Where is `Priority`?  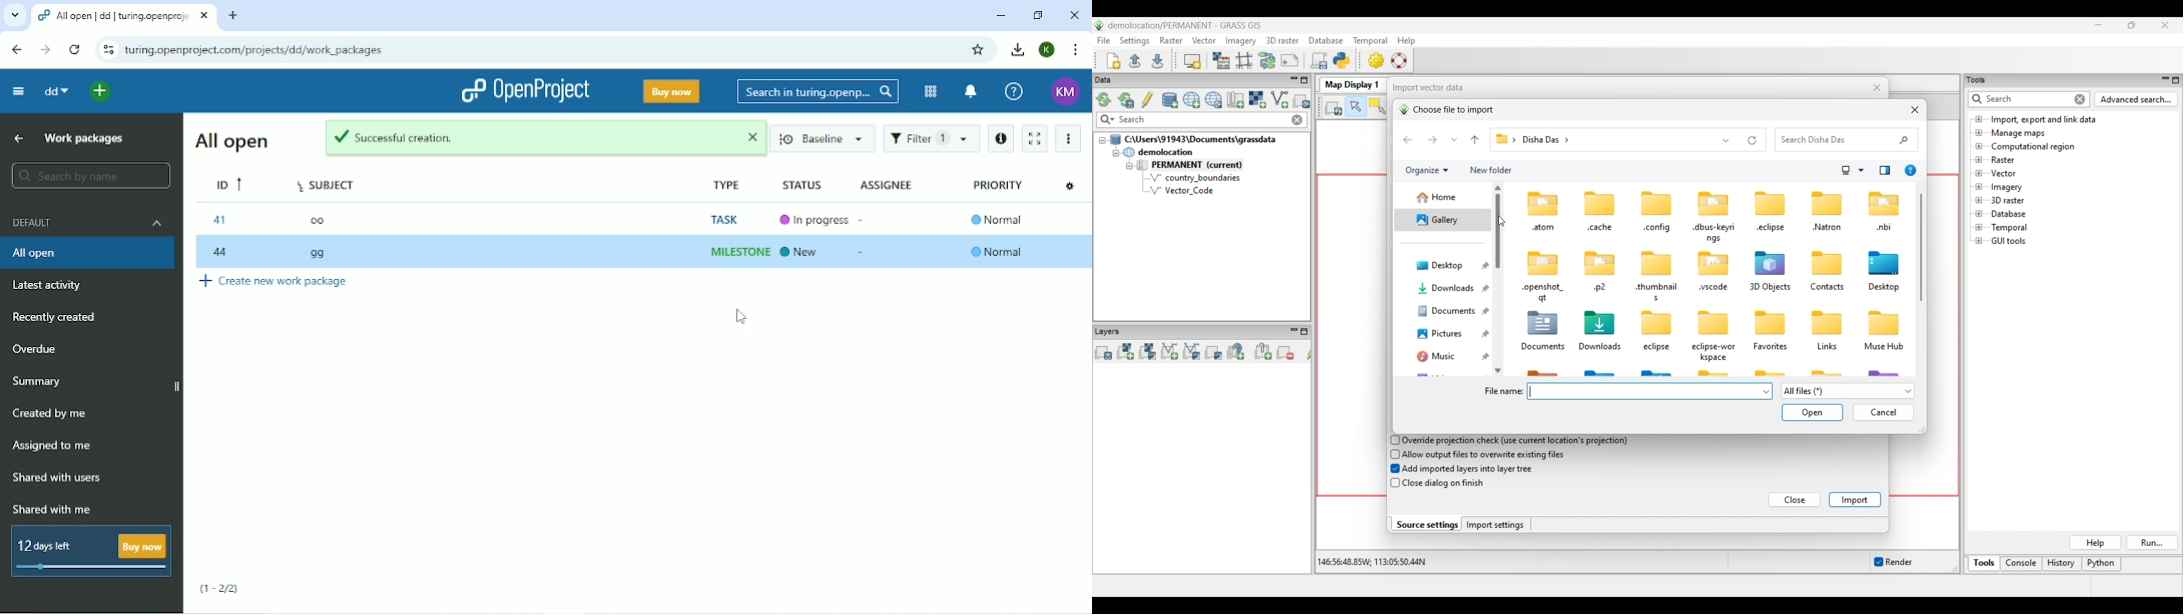
Priority is located at coordinates (999, 185).